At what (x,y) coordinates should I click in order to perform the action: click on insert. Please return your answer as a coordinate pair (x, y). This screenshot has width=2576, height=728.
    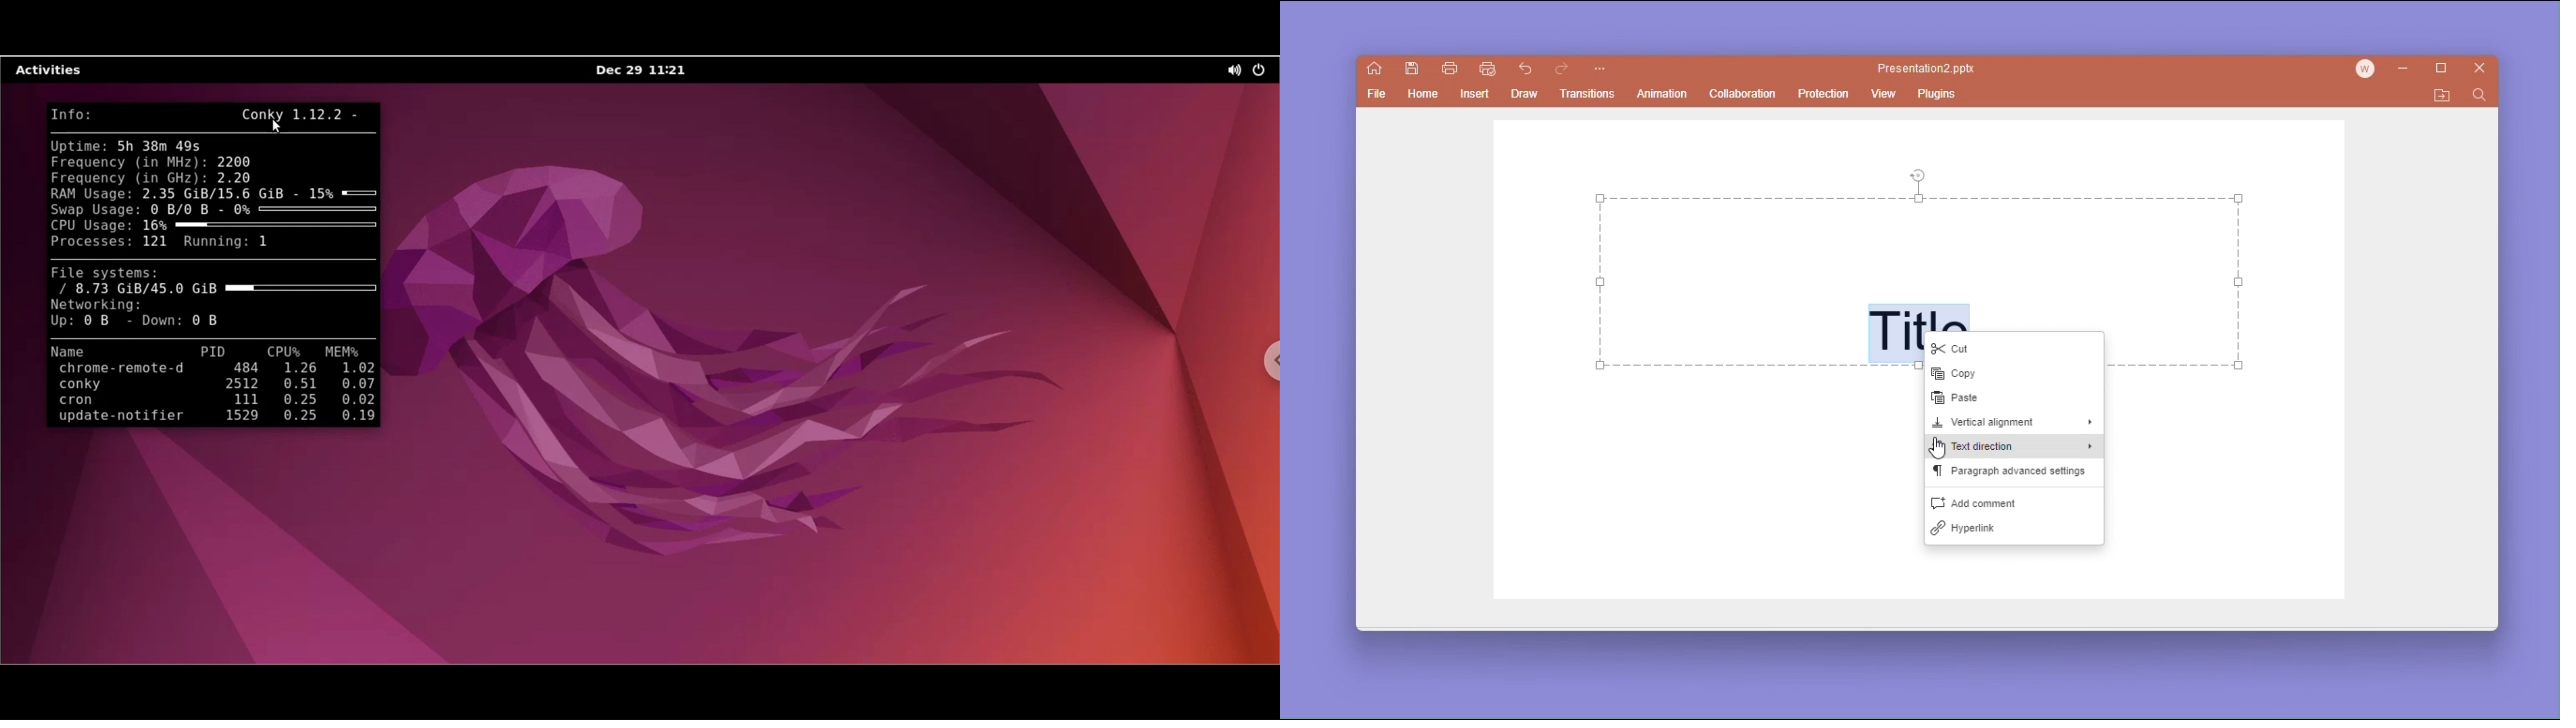
    Looking at the image, I should click on (1474, 96).